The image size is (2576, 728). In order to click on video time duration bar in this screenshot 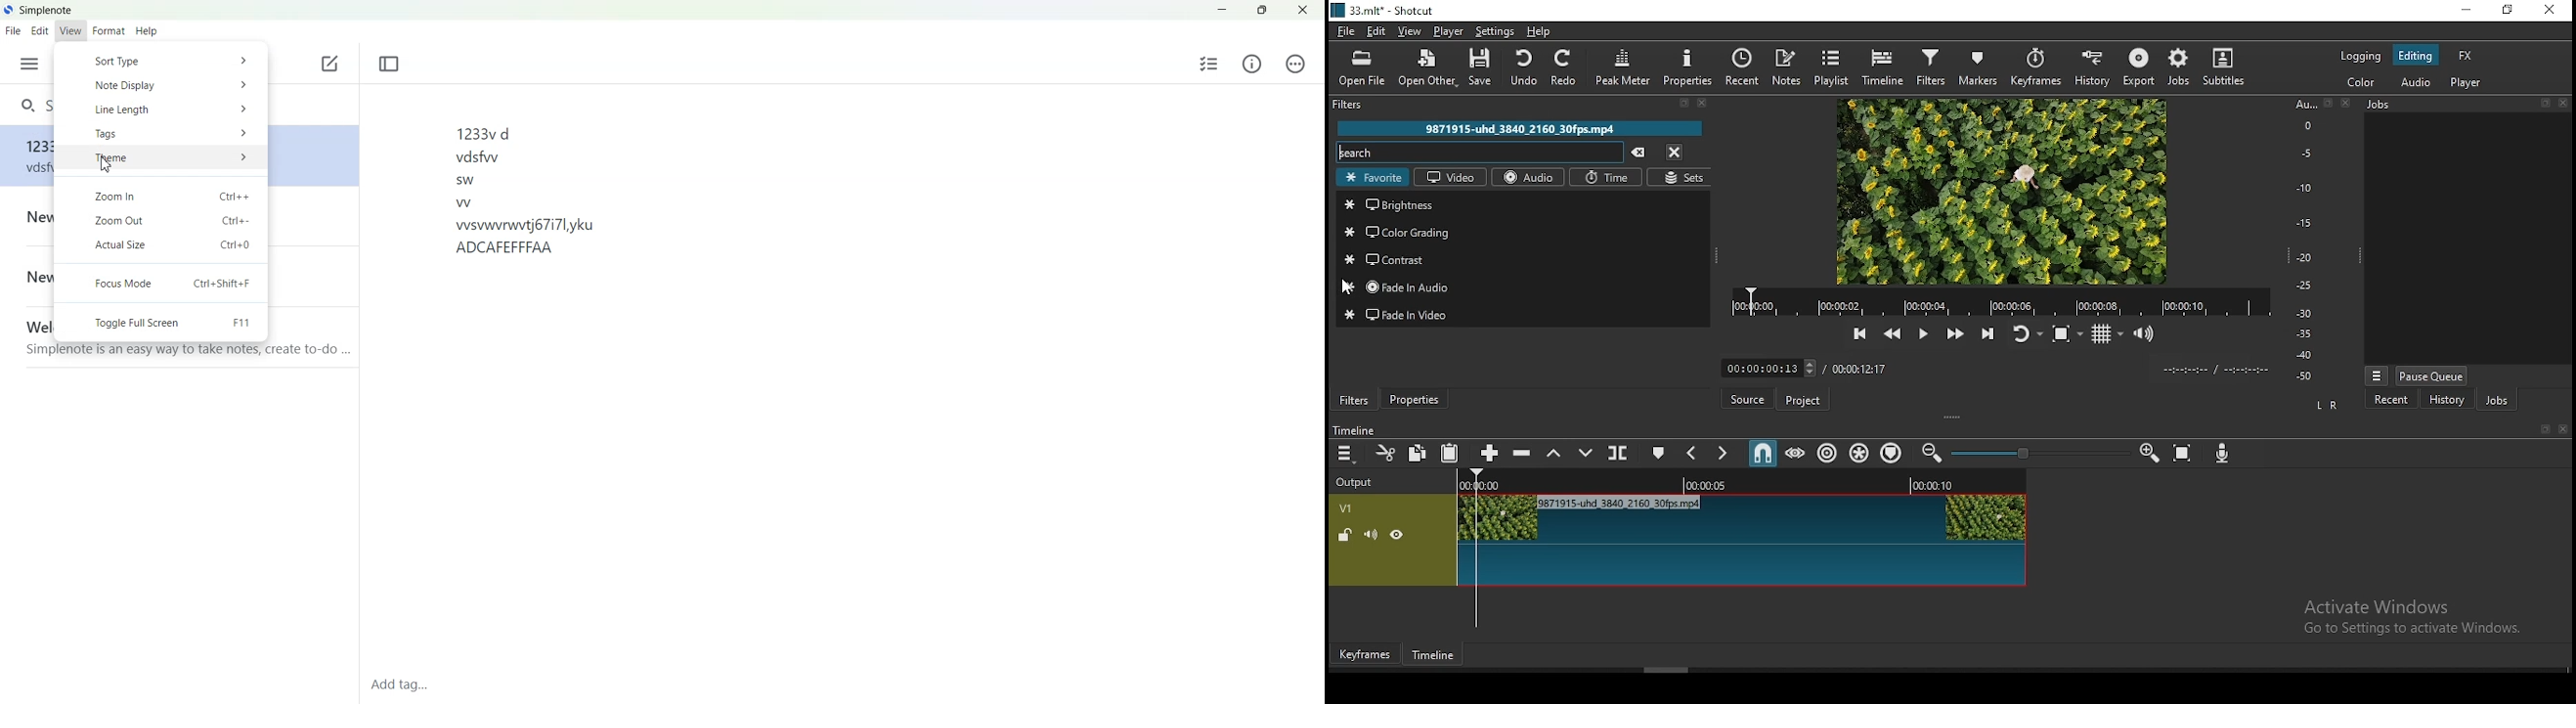, I will do `click(2000, 300)`.